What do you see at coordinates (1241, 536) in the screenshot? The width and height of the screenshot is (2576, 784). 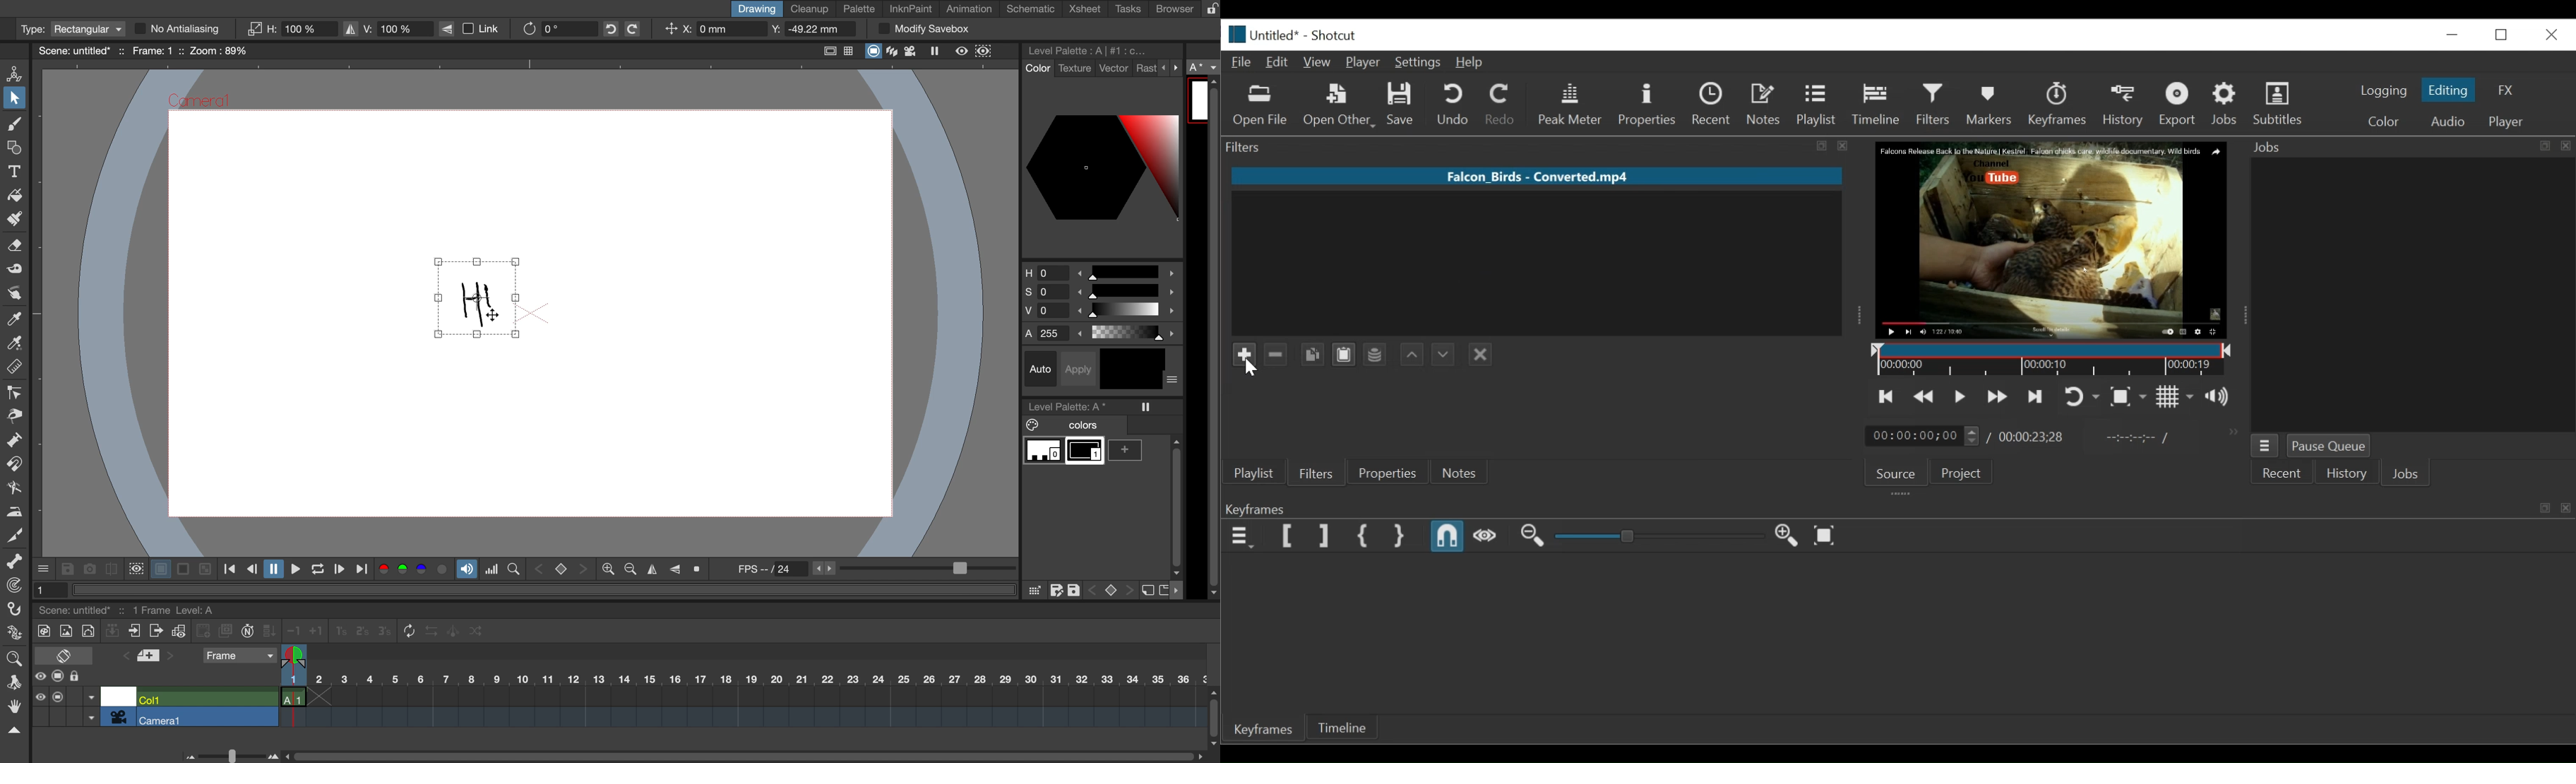 I see `Keyframe menu` at bounding box center [1241, 536].